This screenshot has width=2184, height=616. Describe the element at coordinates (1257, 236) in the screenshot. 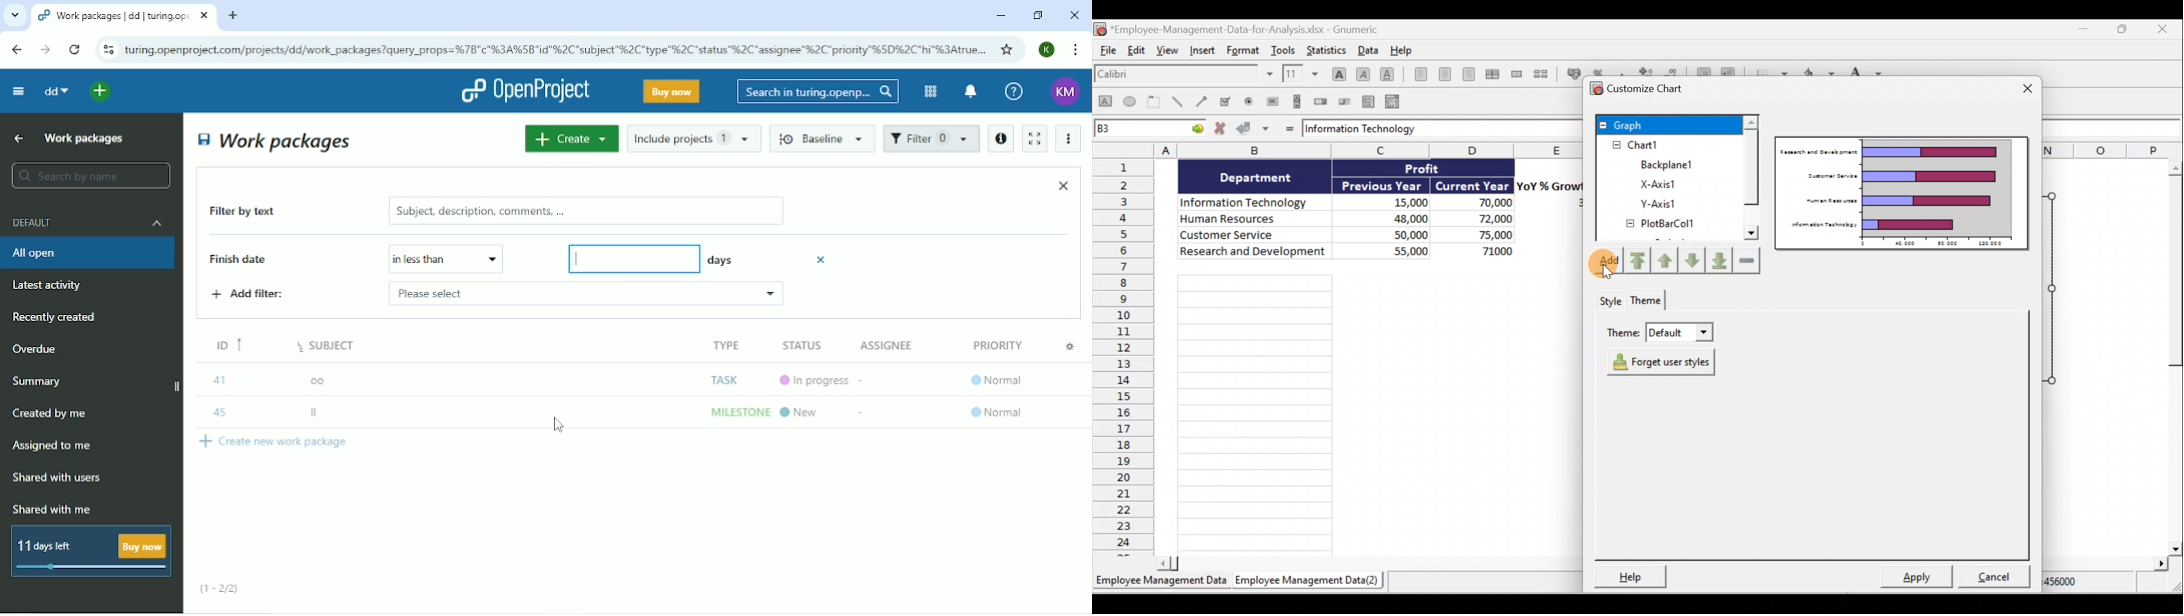

I see `Customer Service` at that location.